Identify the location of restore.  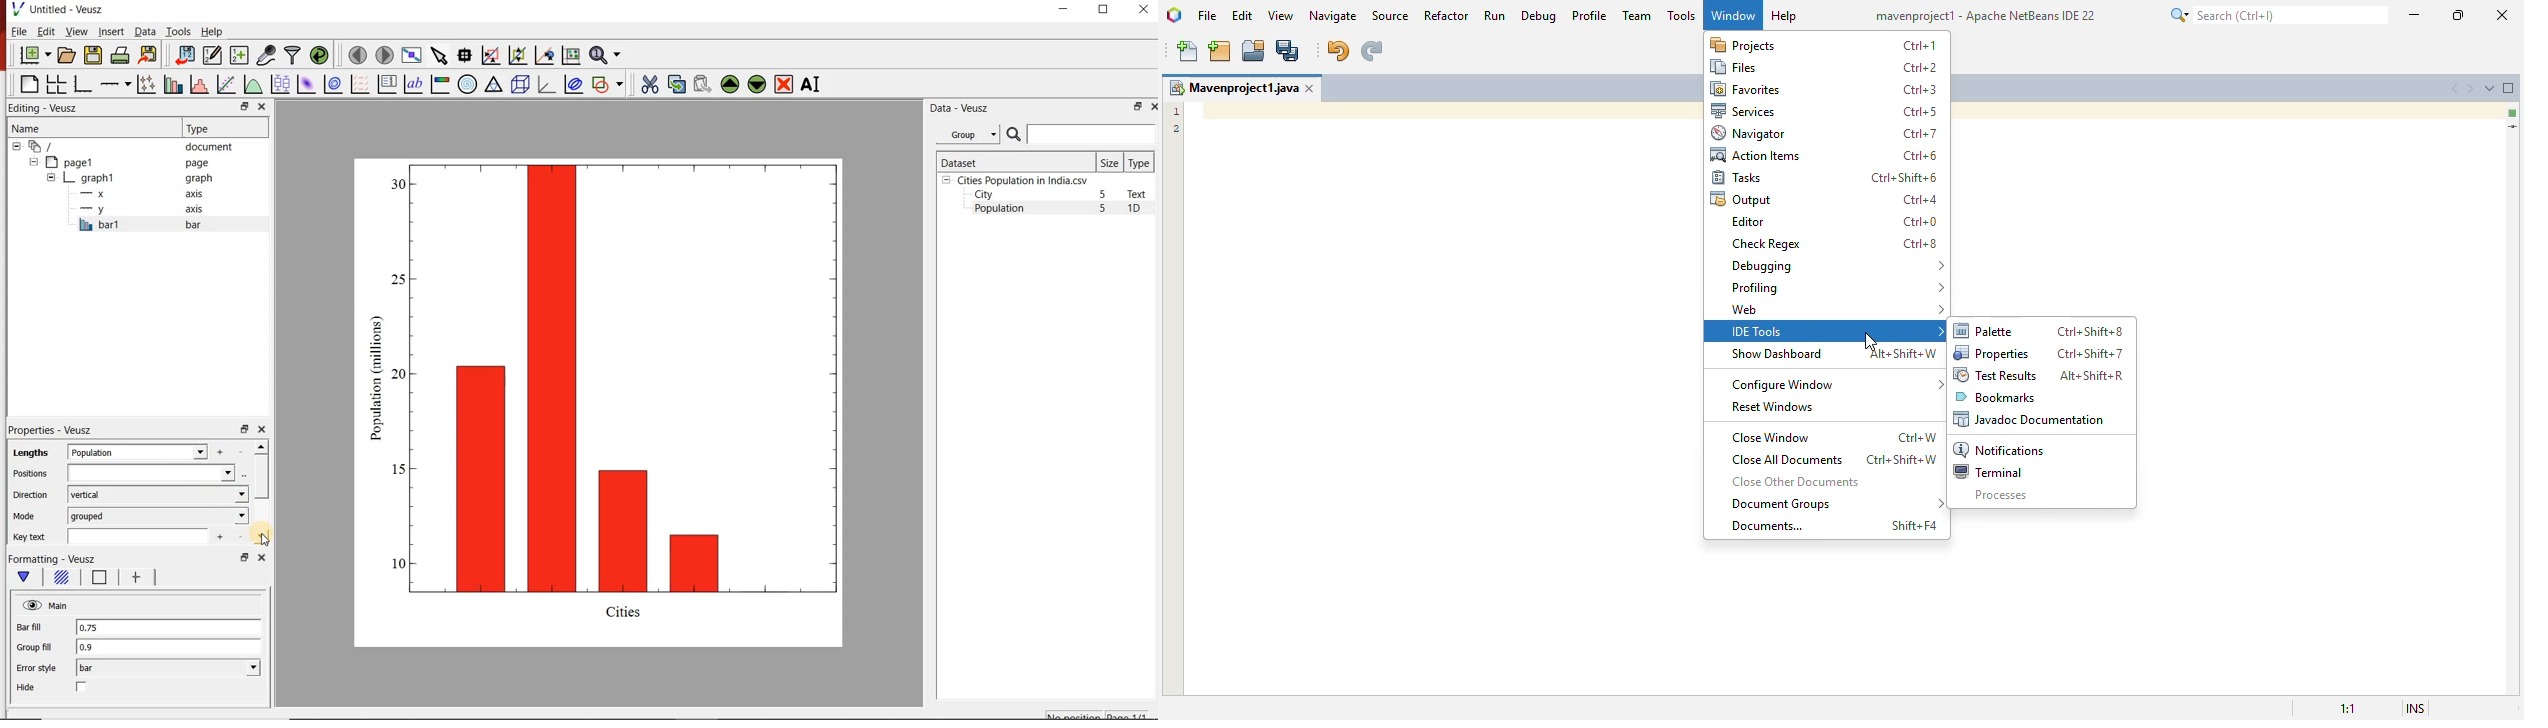
(1139, 106).